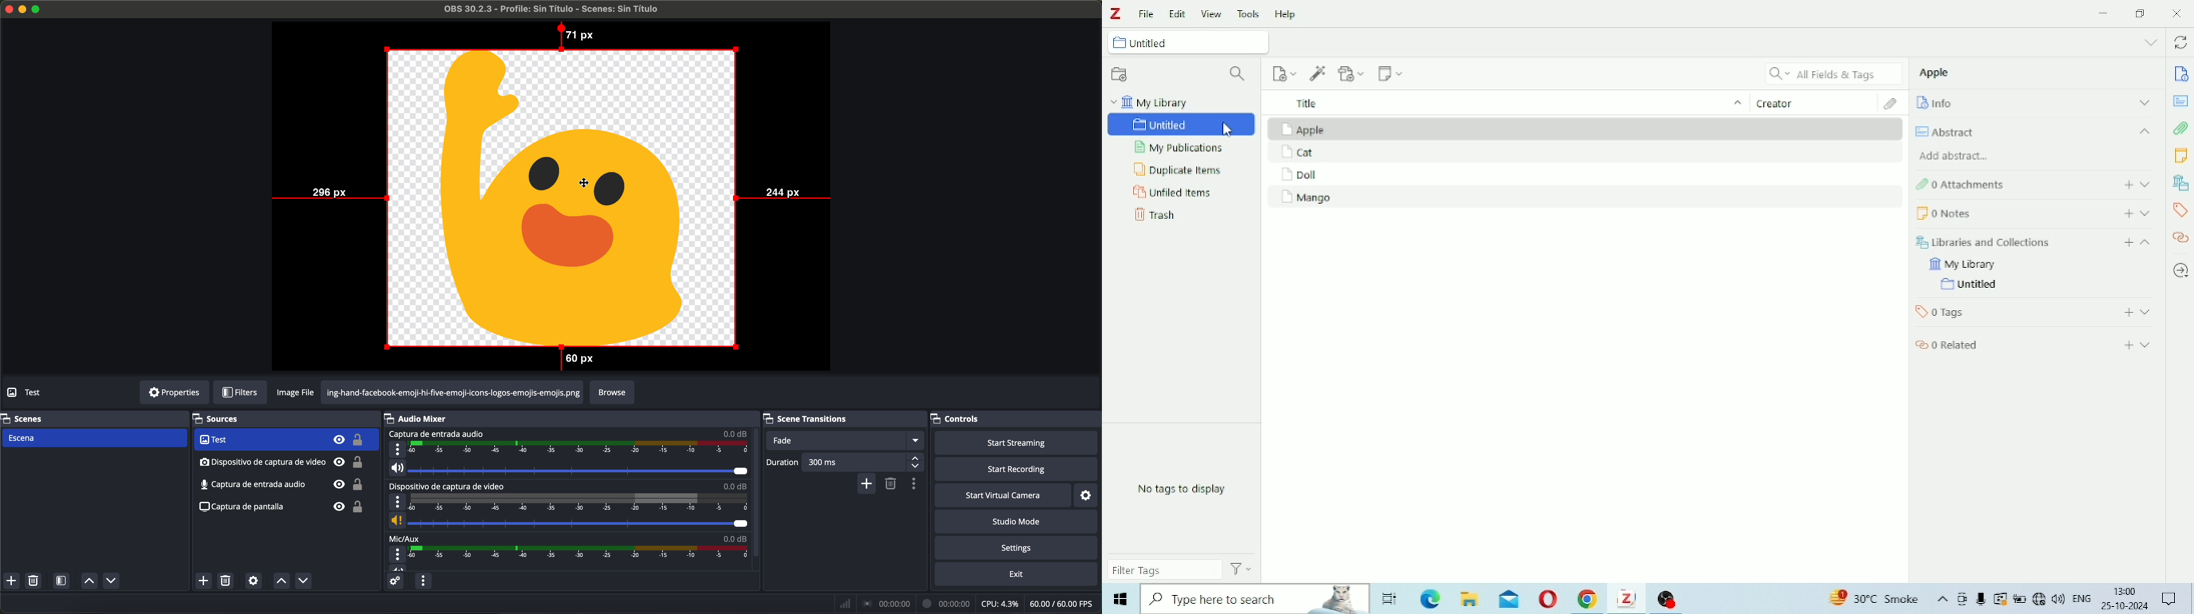 The width and height of the screenshot is (2212, 616). Describe the element at coordinates (1301, 152) in the screenshot. I see `Cat` at that location.